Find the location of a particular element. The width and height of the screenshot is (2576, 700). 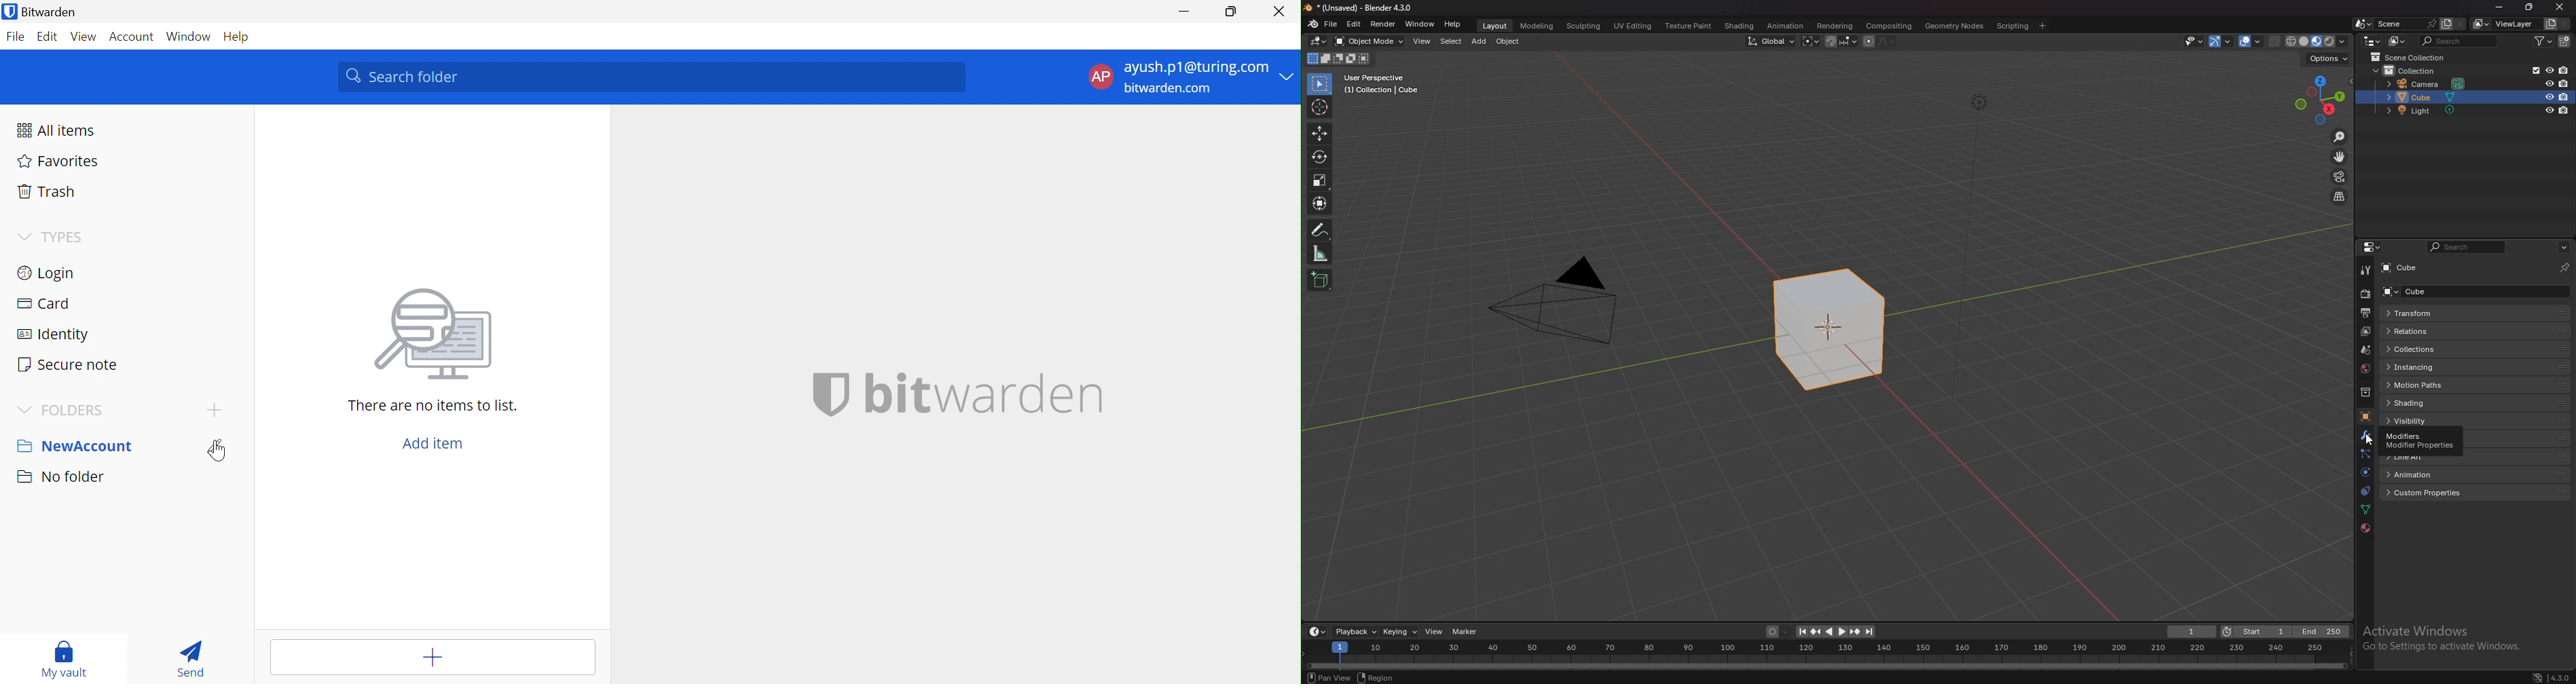

end is located at coordinates (2324, 631).